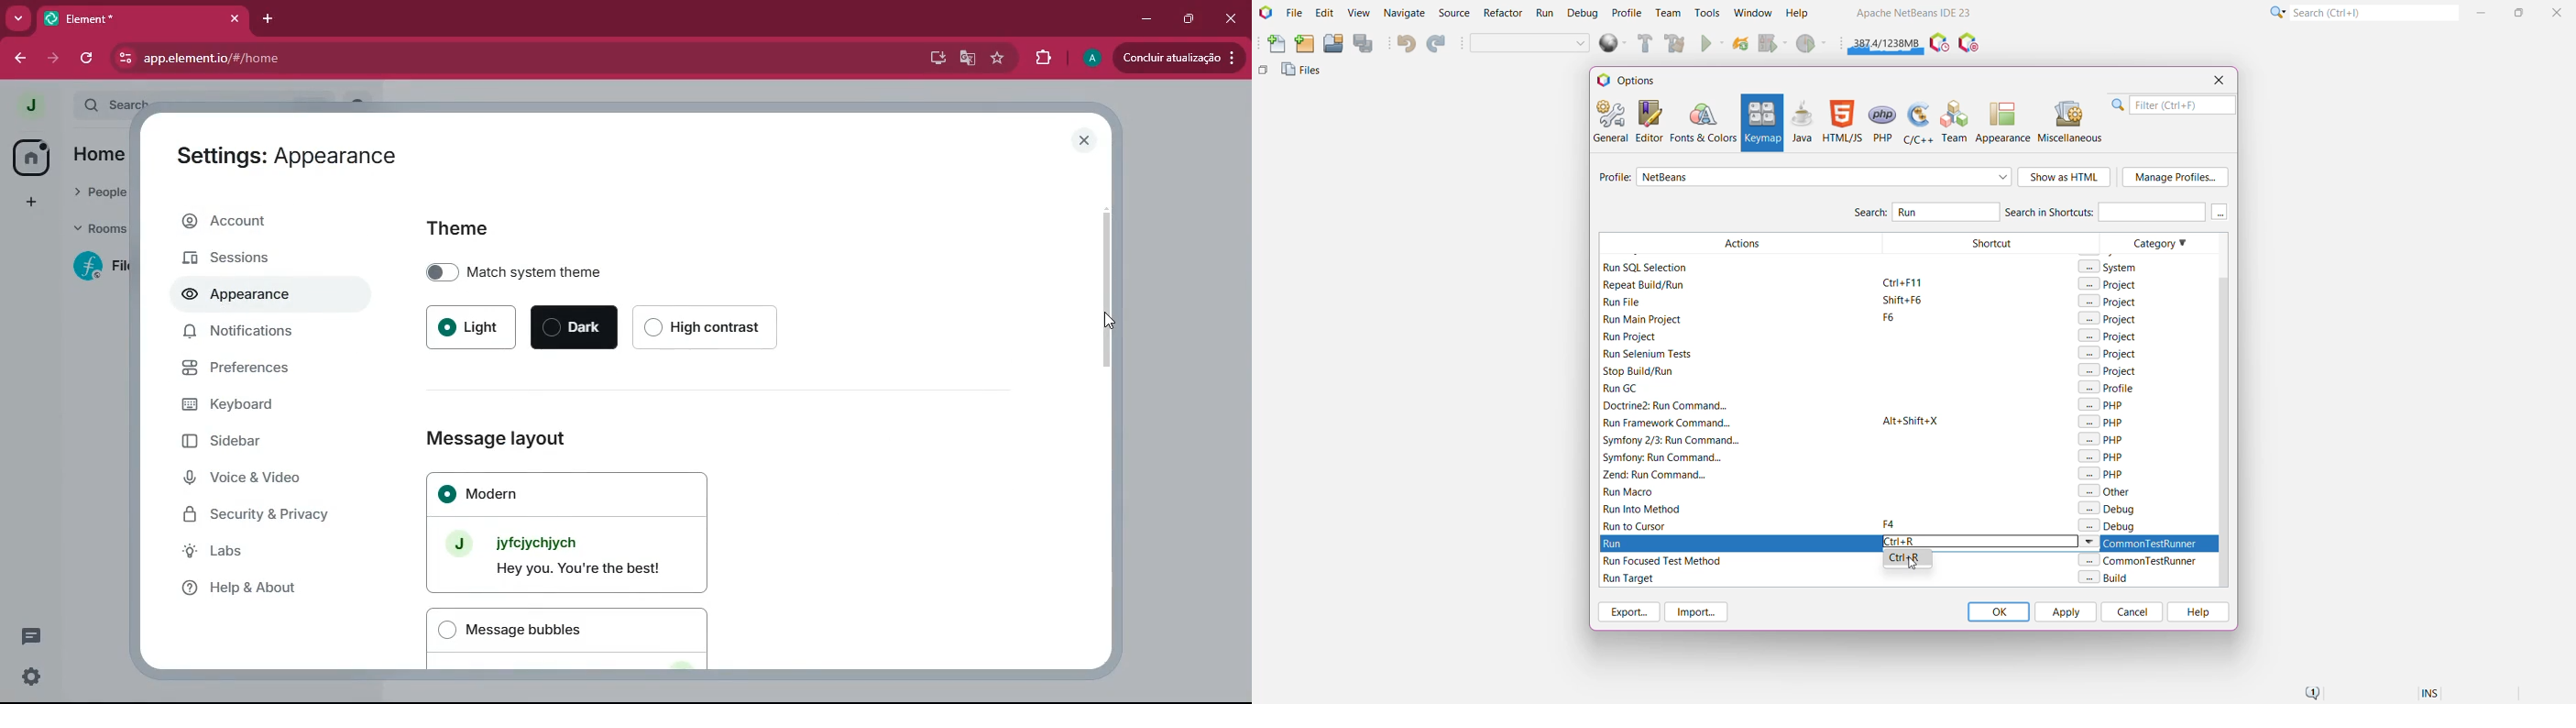 The image size is (2576, 728). What do you see at coordinates (1998, 612) in the screenshot?
I see `OK` at bounding box center [1998, 612].